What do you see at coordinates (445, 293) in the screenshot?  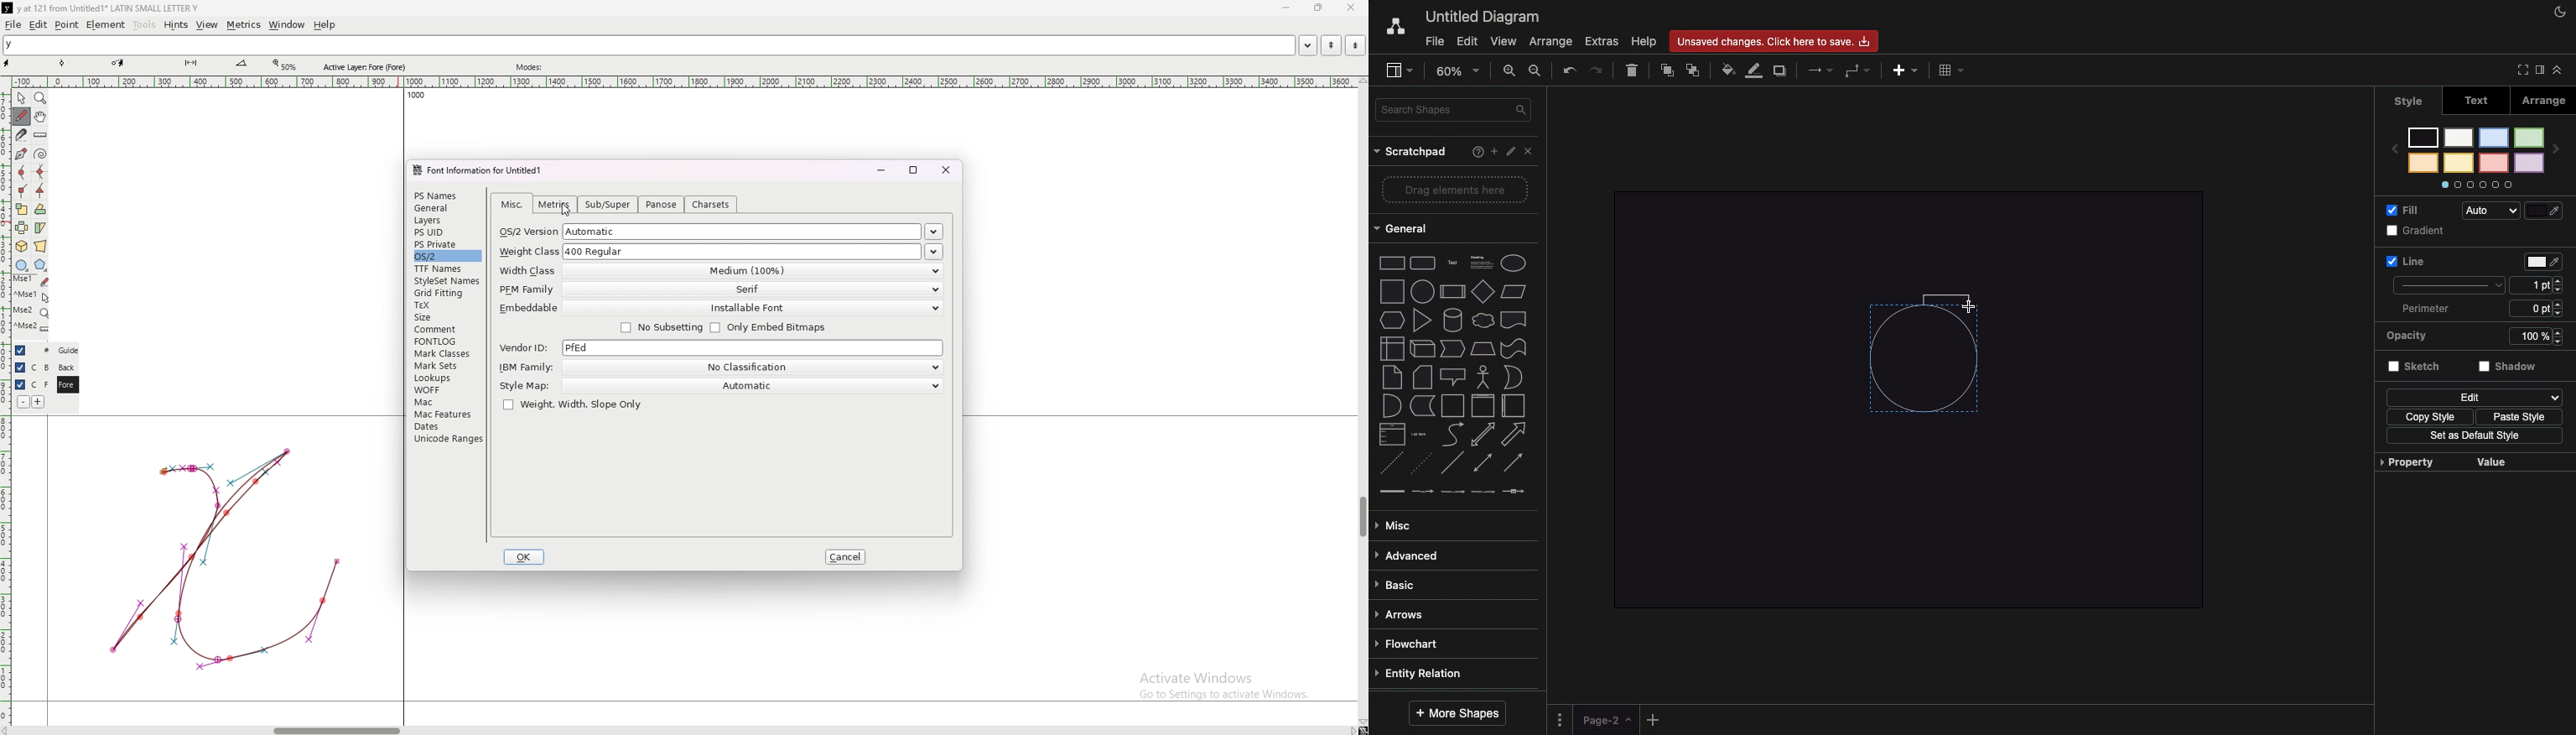 I see `grid fitting` at bounding box center [445, 293].